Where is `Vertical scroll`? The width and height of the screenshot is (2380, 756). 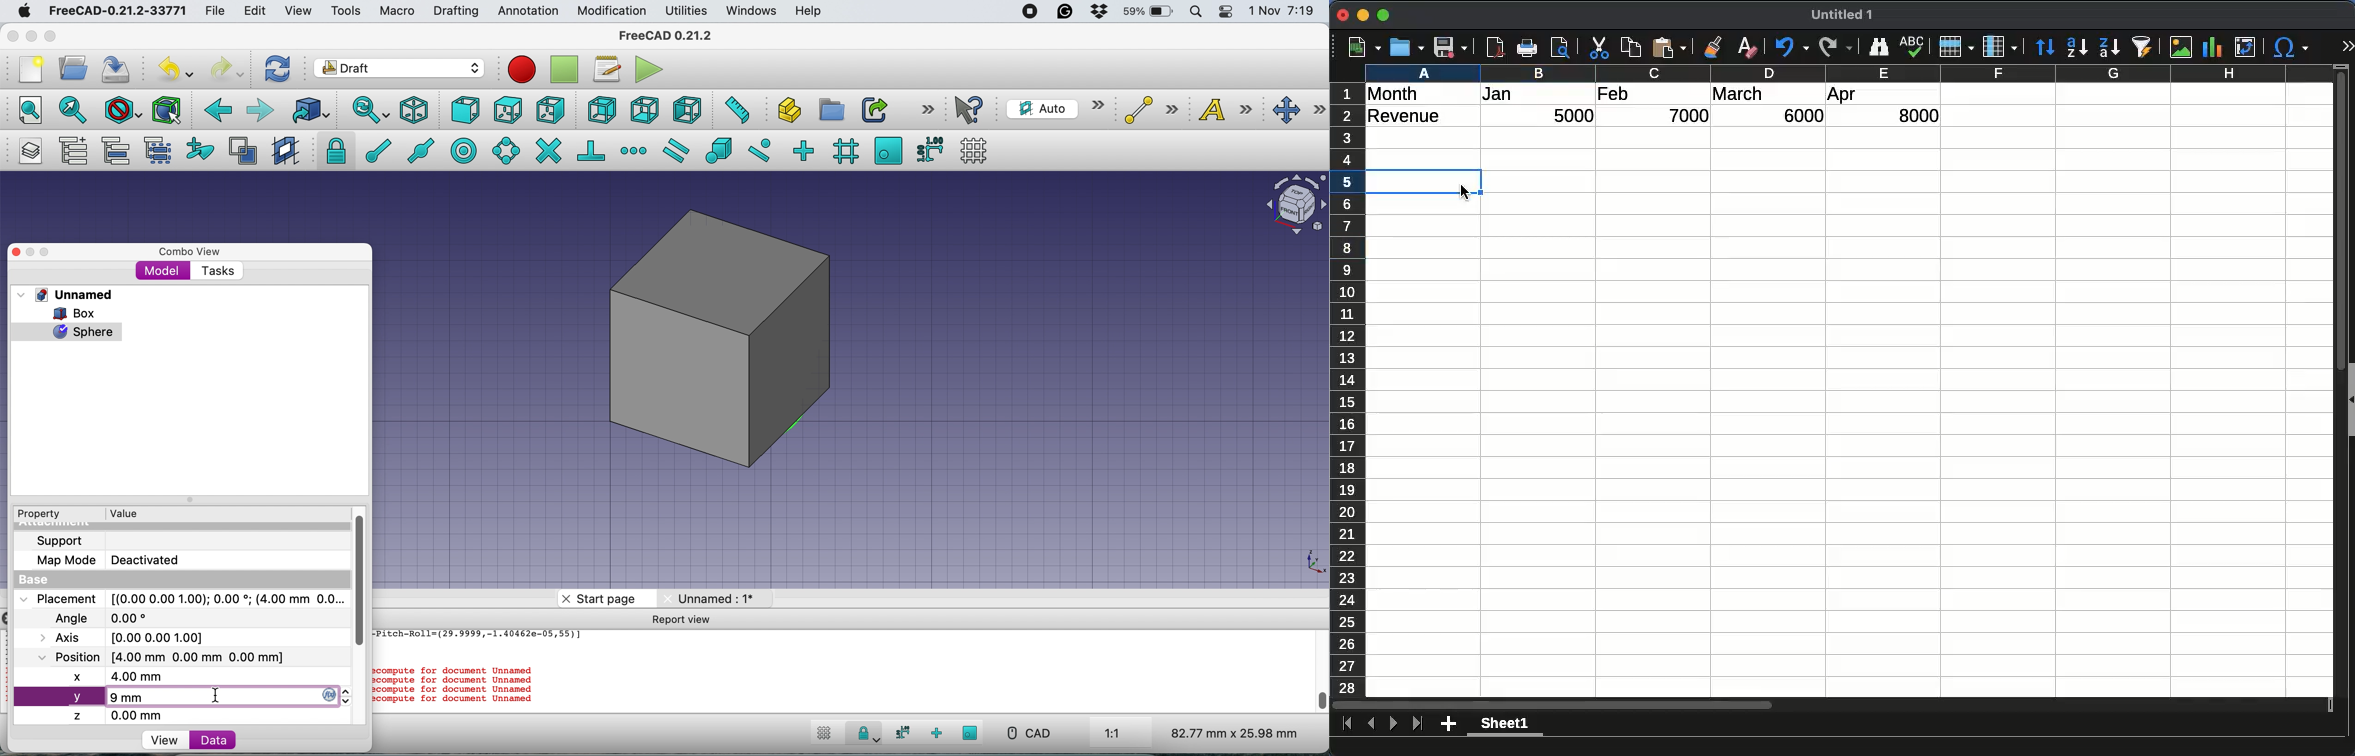 Vertical scroll is located at coordinates (2341, 381).